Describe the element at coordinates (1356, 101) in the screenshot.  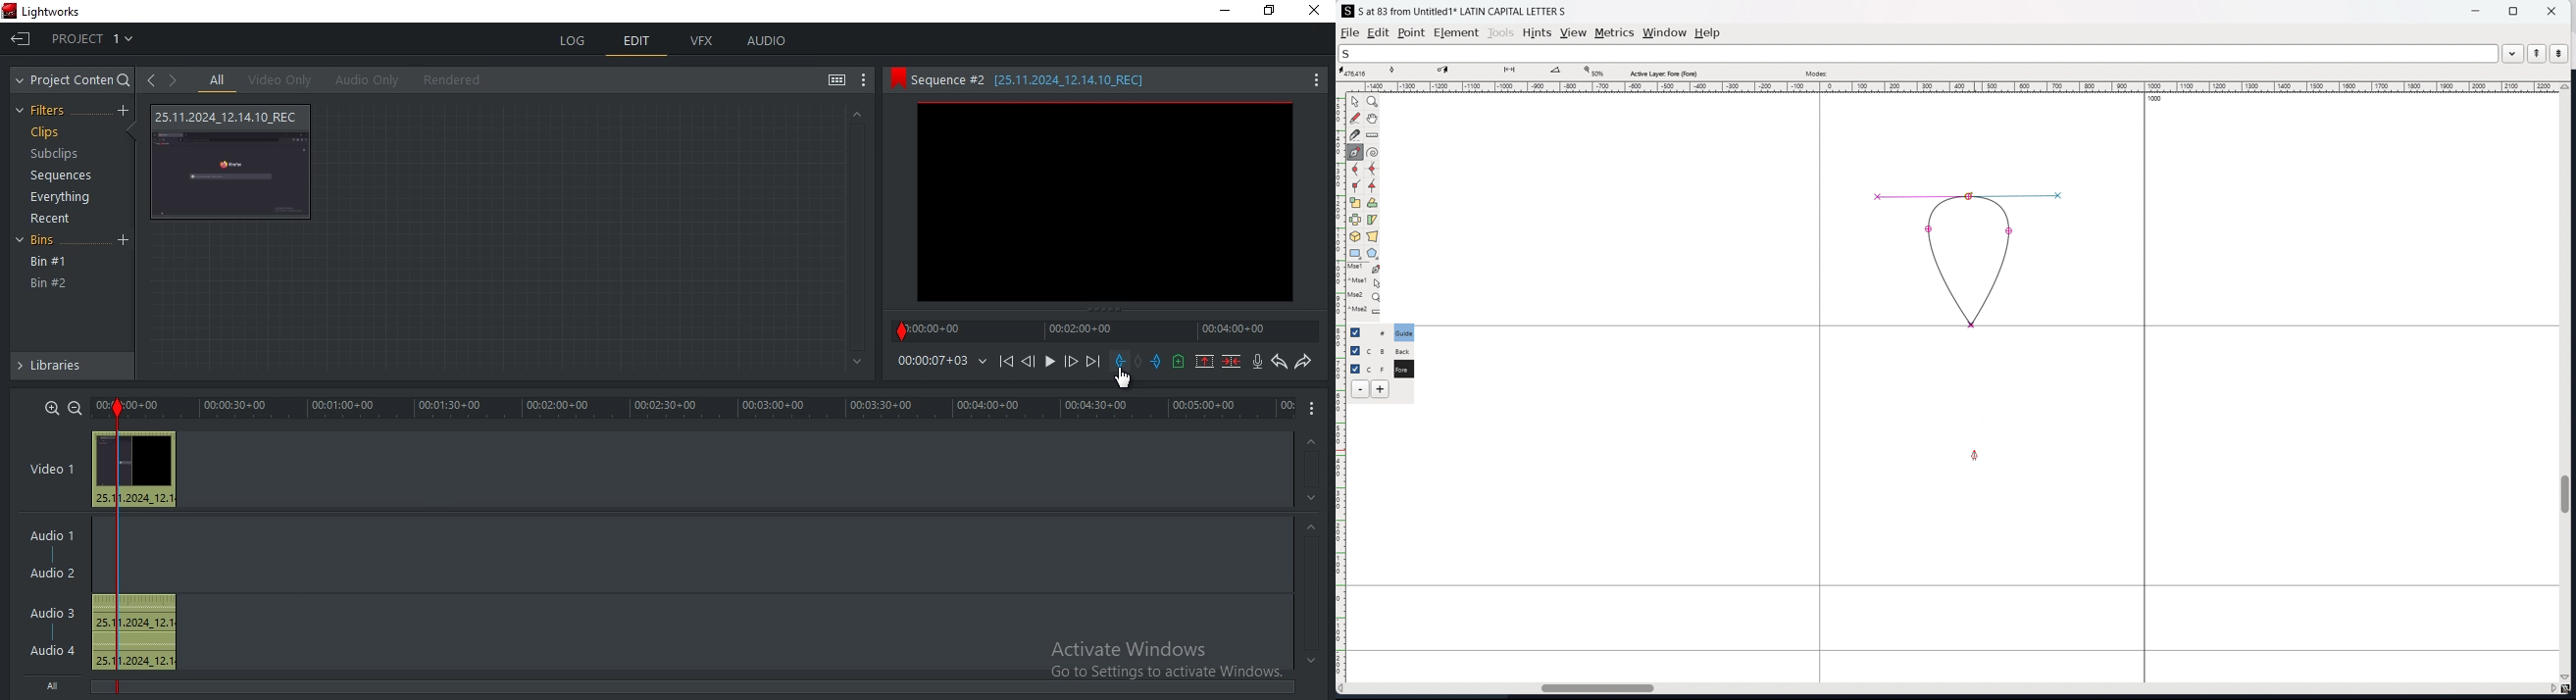
I see `pointer` at that location.